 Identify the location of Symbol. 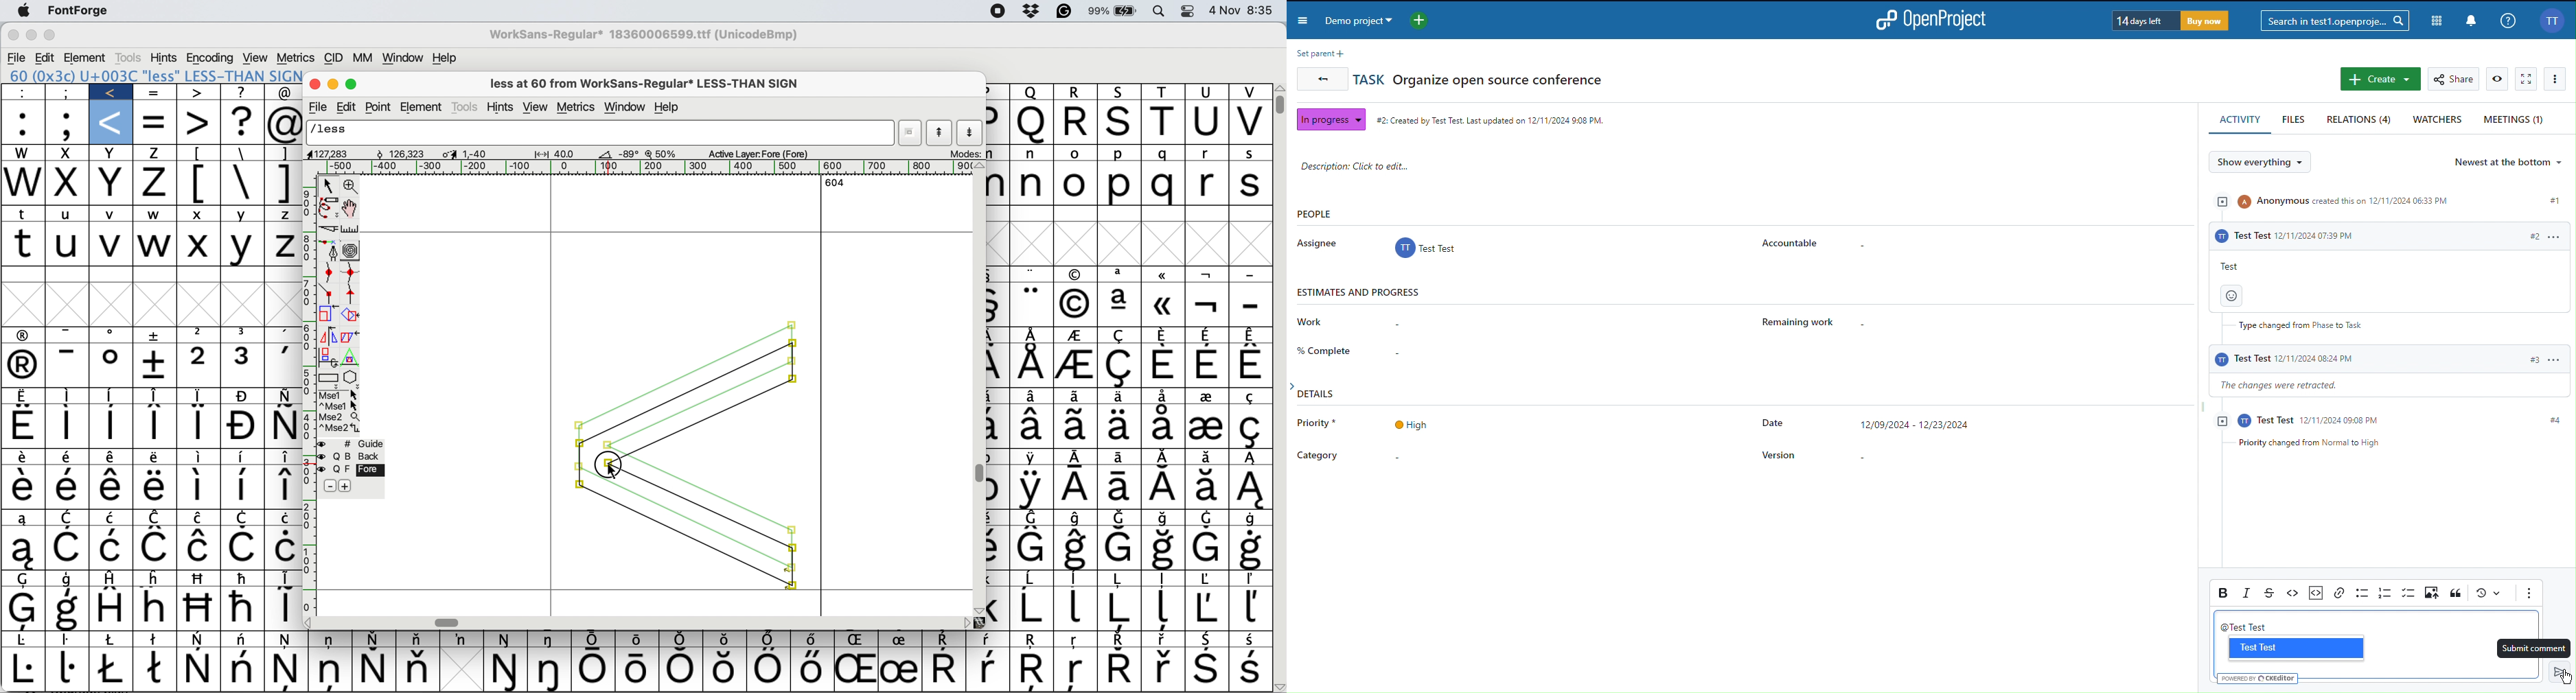
(1075, 395).